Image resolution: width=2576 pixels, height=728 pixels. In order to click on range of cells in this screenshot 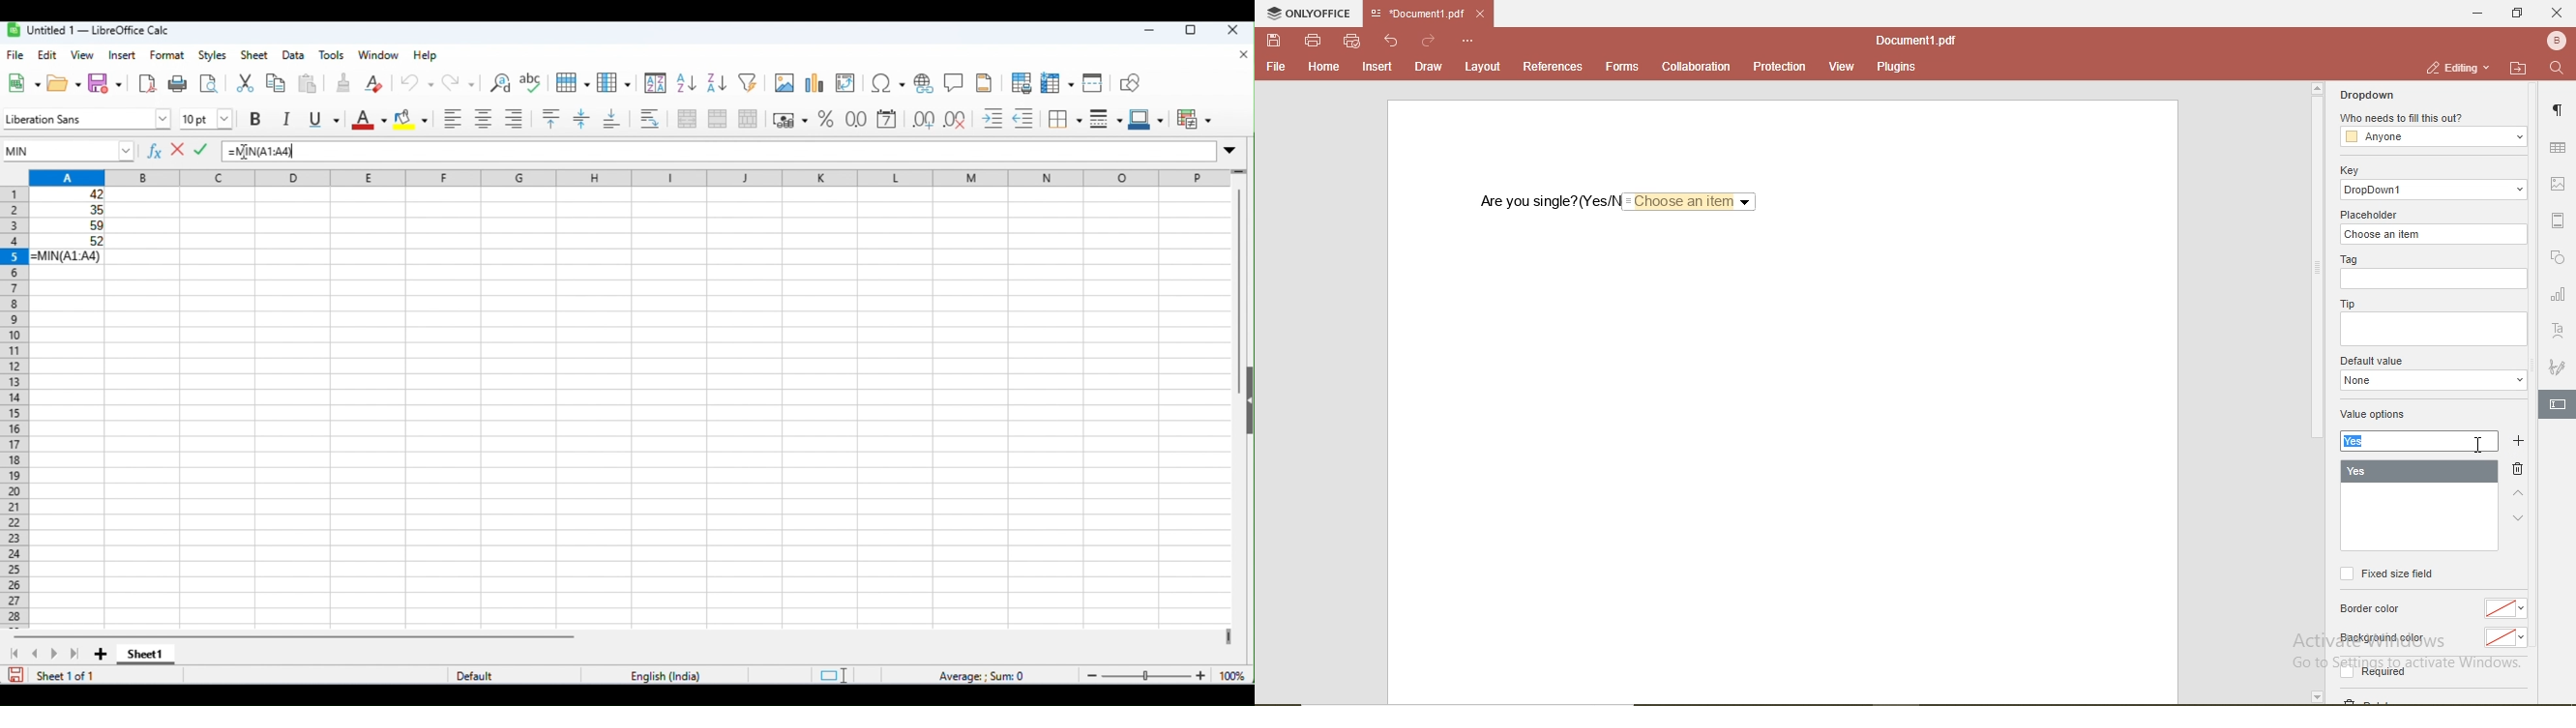, I will do `click(70, 216)`.